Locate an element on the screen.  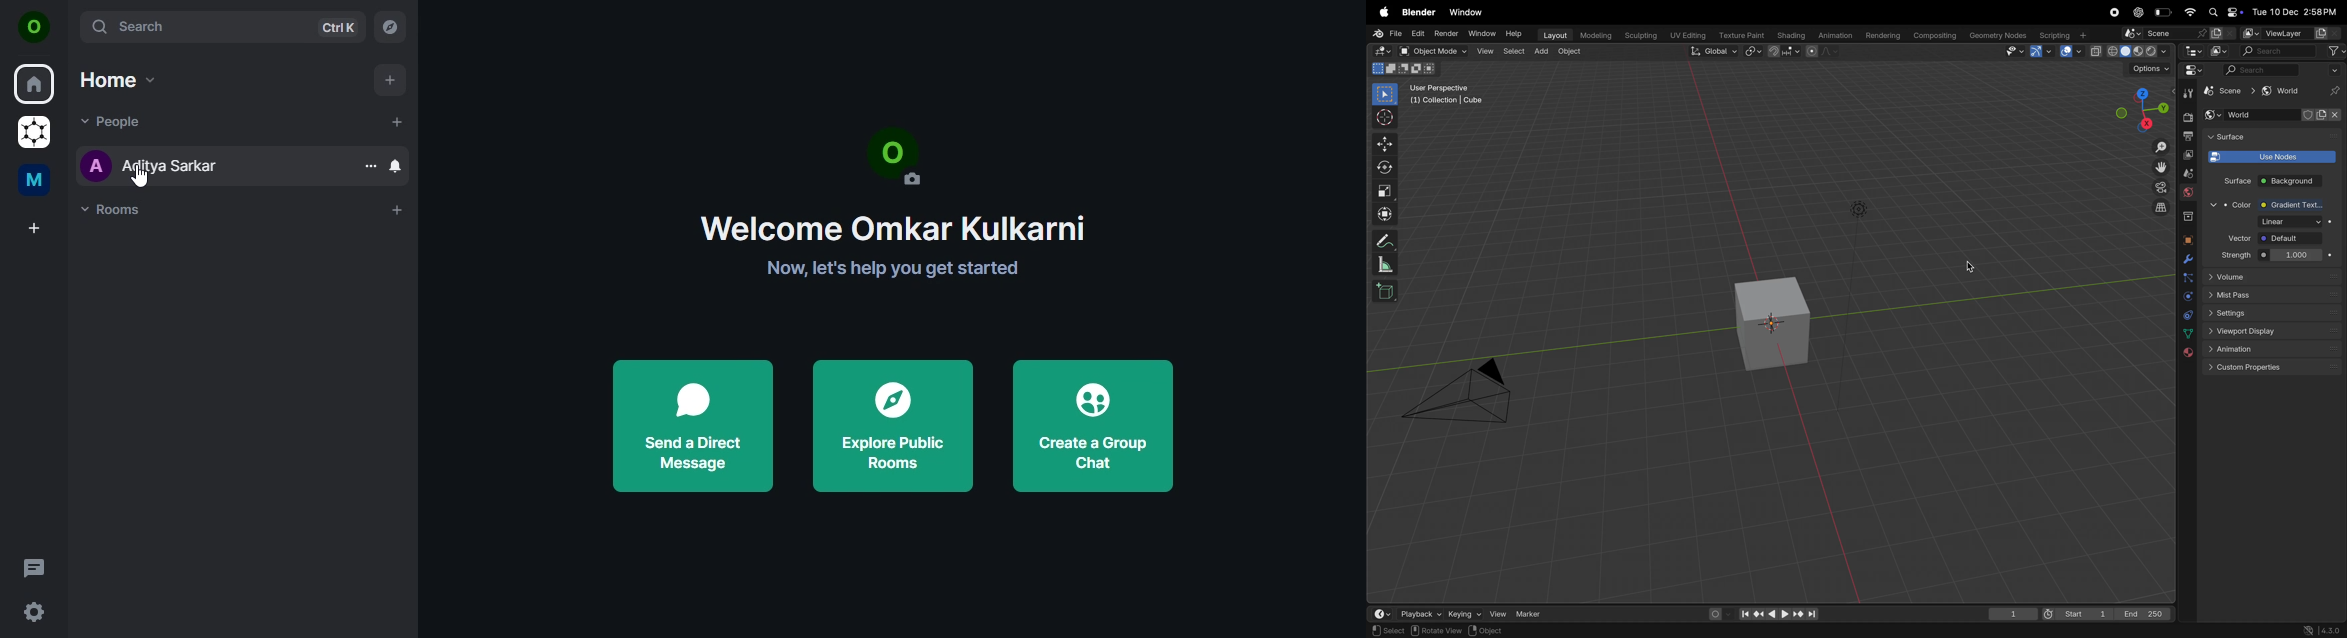
notifications is located at coordinates (395, 168).